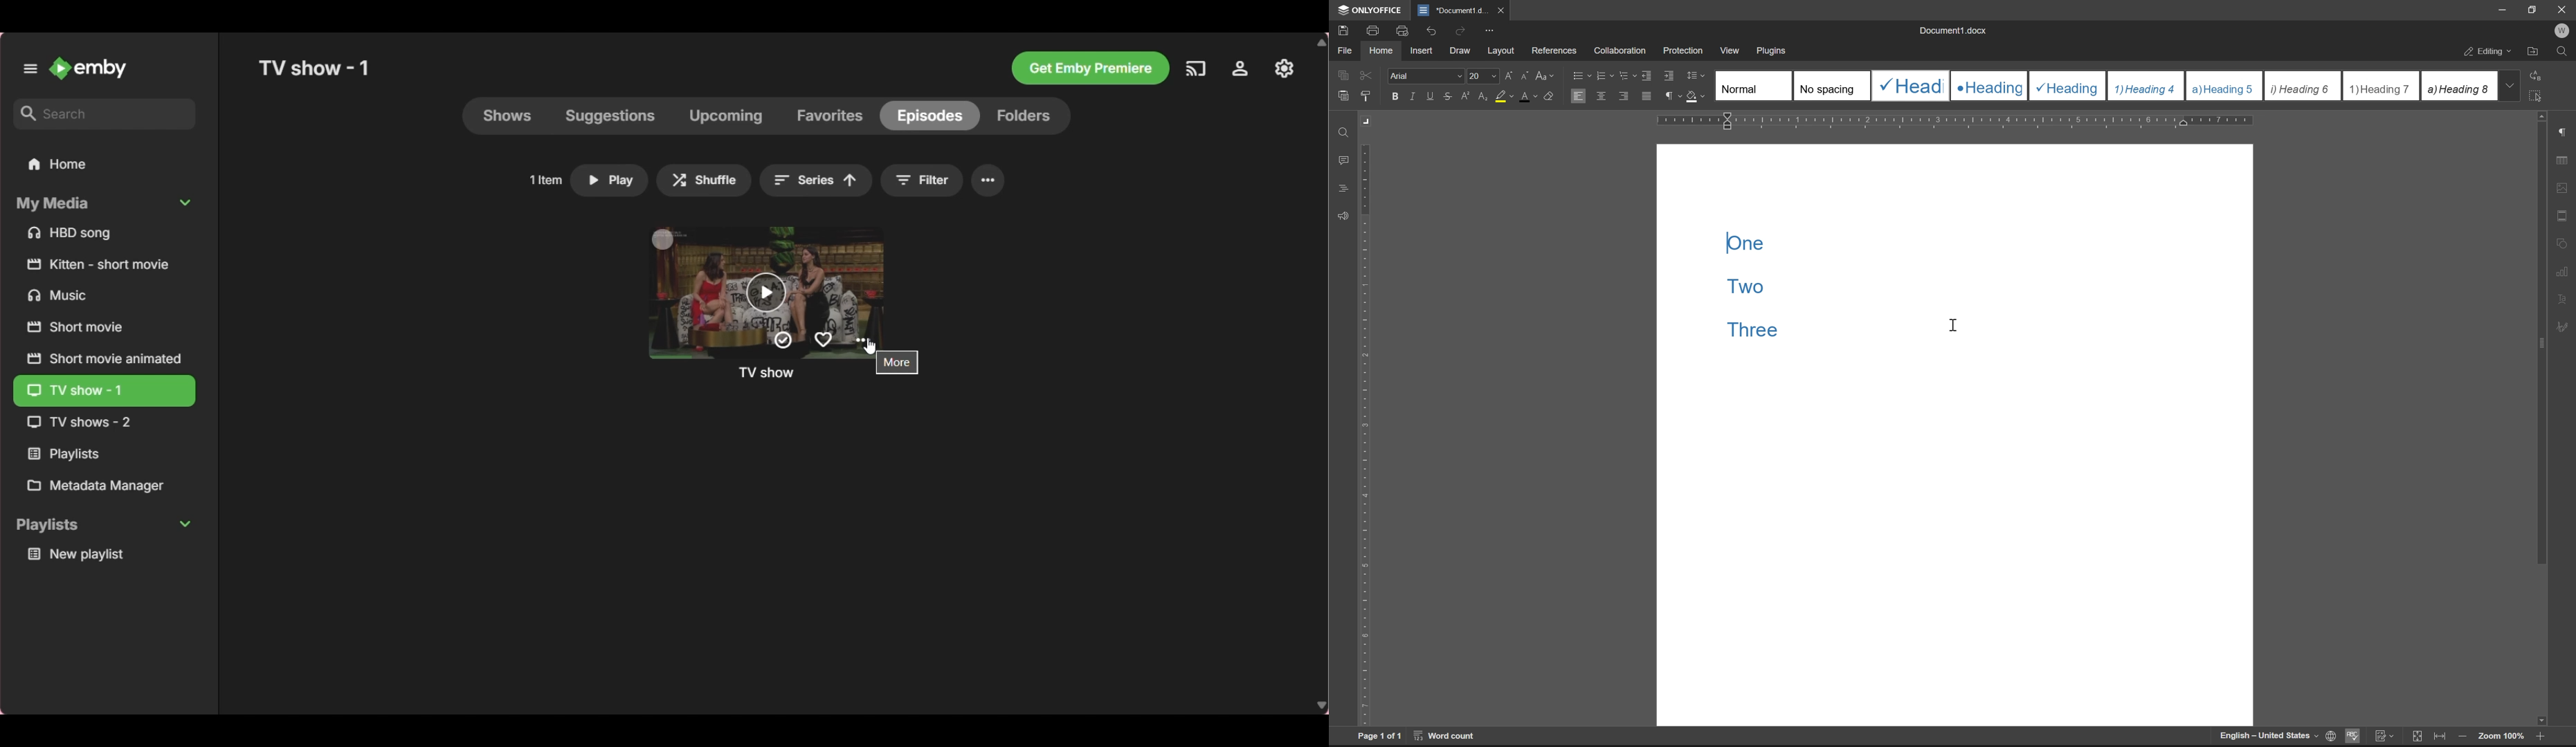 The height and width of the screenshot is (756, 2576). What do you see at coordinates (1462, 30) in the screenshot?
I see `redo` at bounding box center [1462, 30].